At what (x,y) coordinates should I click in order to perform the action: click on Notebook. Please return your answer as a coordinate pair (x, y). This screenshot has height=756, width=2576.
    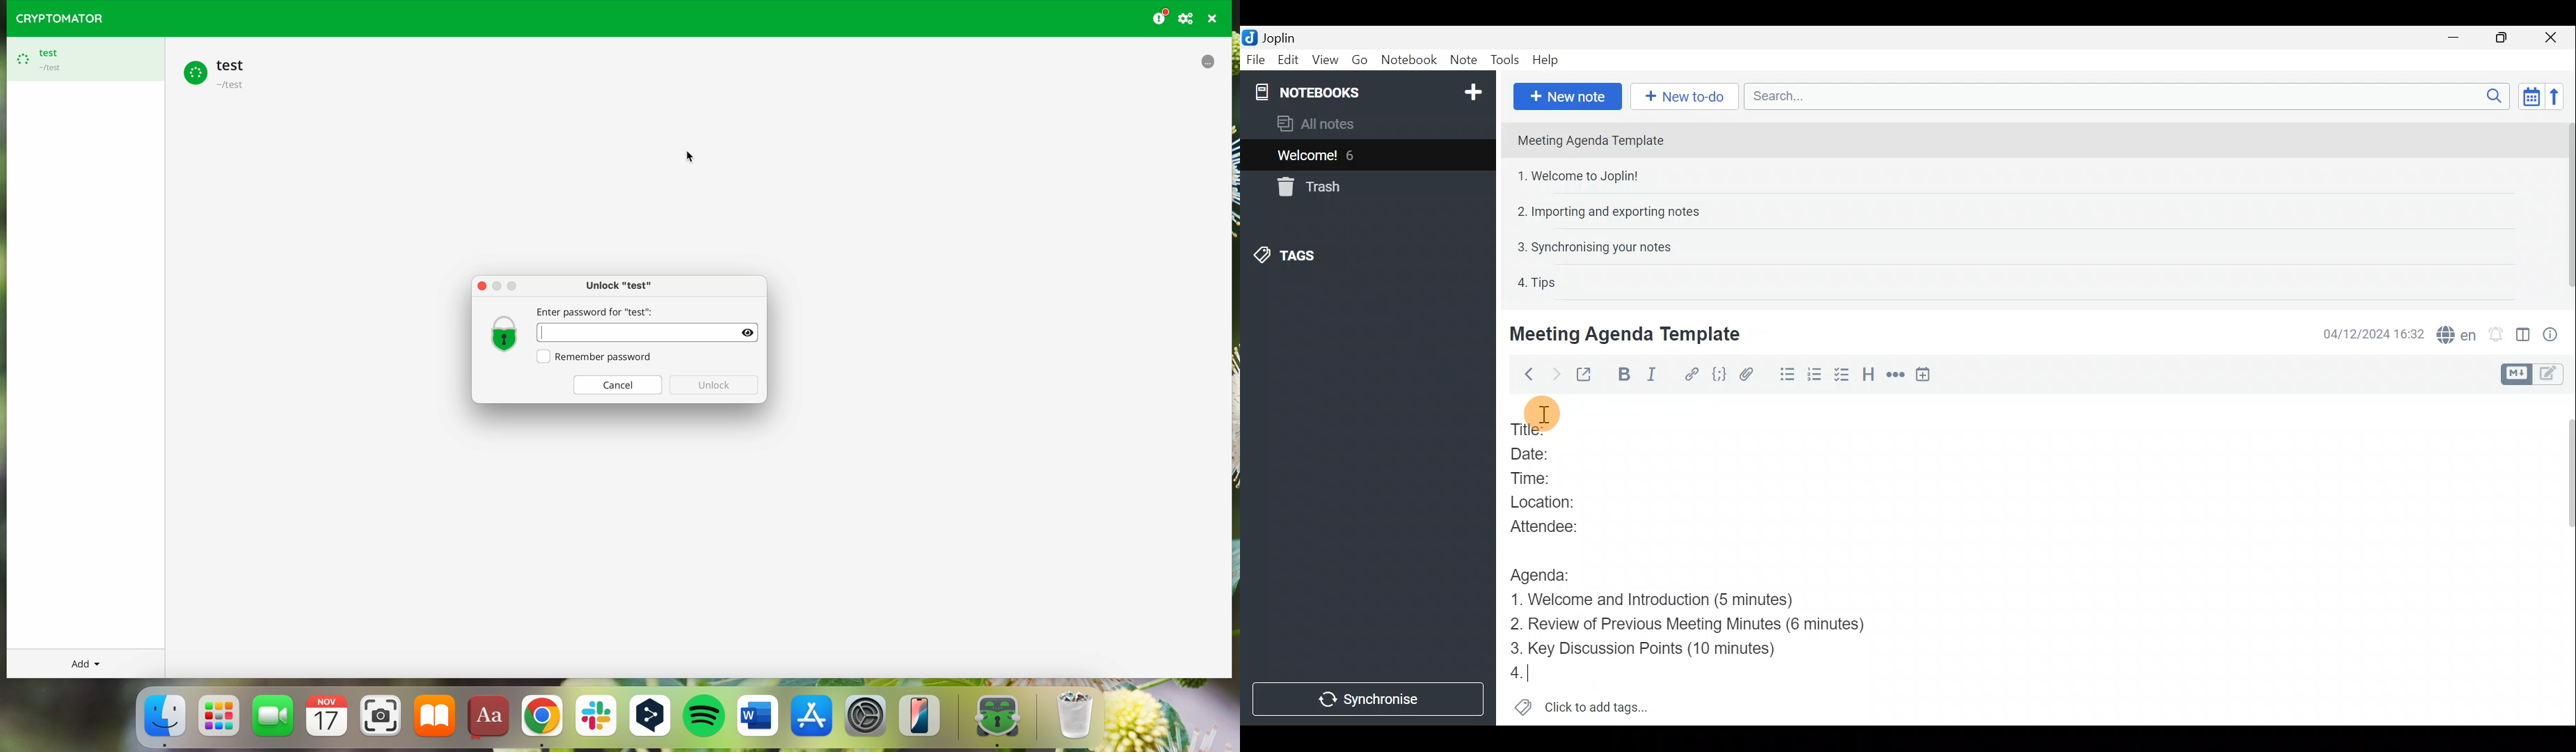
    Looking at the image, I should click on (1409, 59).